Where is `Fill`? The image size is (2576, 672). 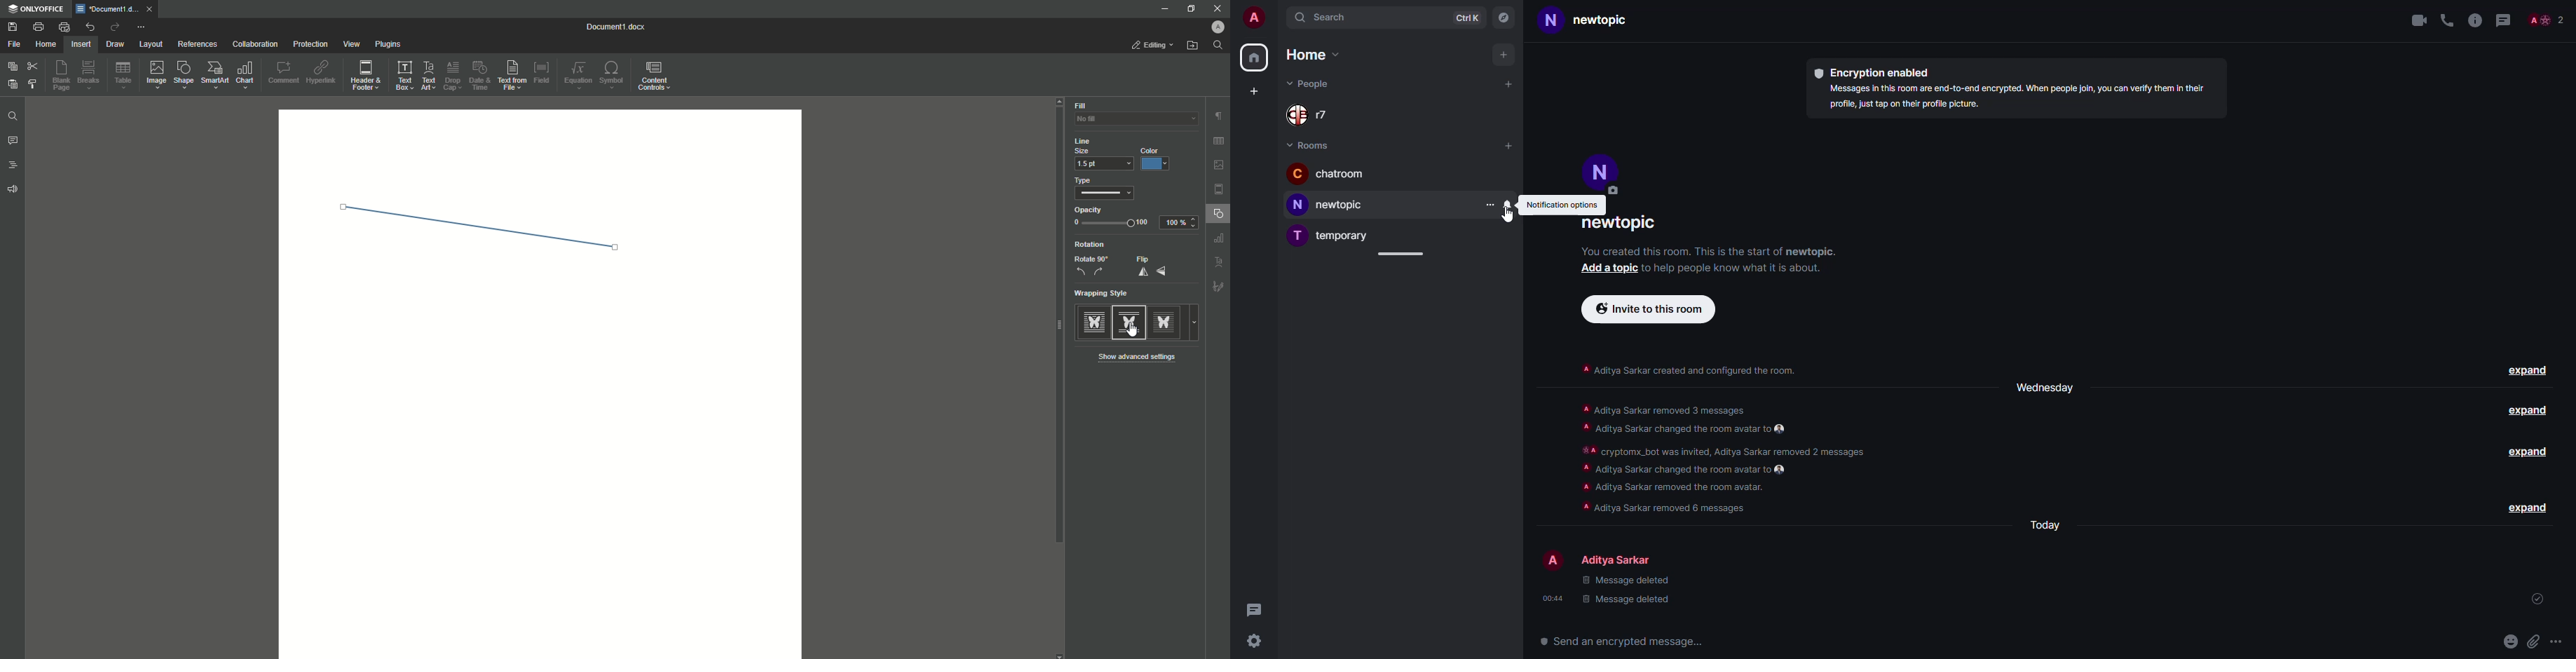 Fill is located at coordinates (1081, 106).